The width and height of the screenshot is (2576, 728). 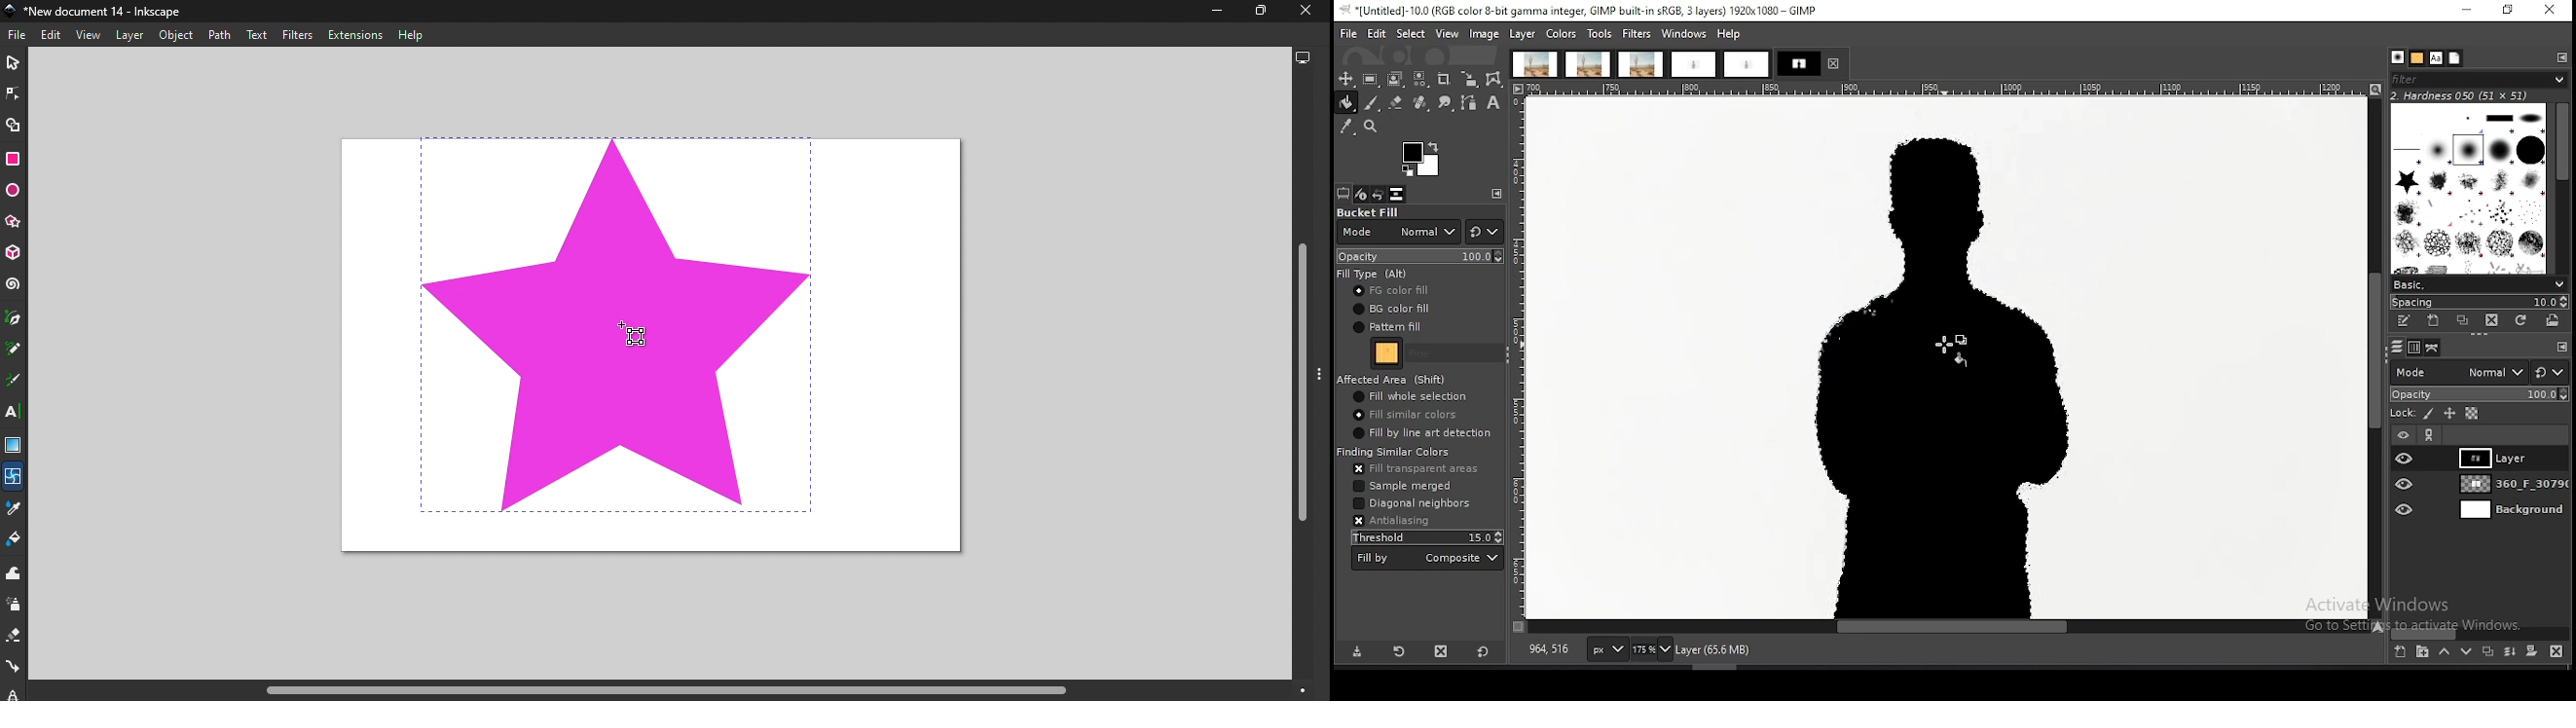 What do you see at coordinates (1370, 79) in the screenshot?
I see `rectangle select tool` at bounding box center [1370, 79].